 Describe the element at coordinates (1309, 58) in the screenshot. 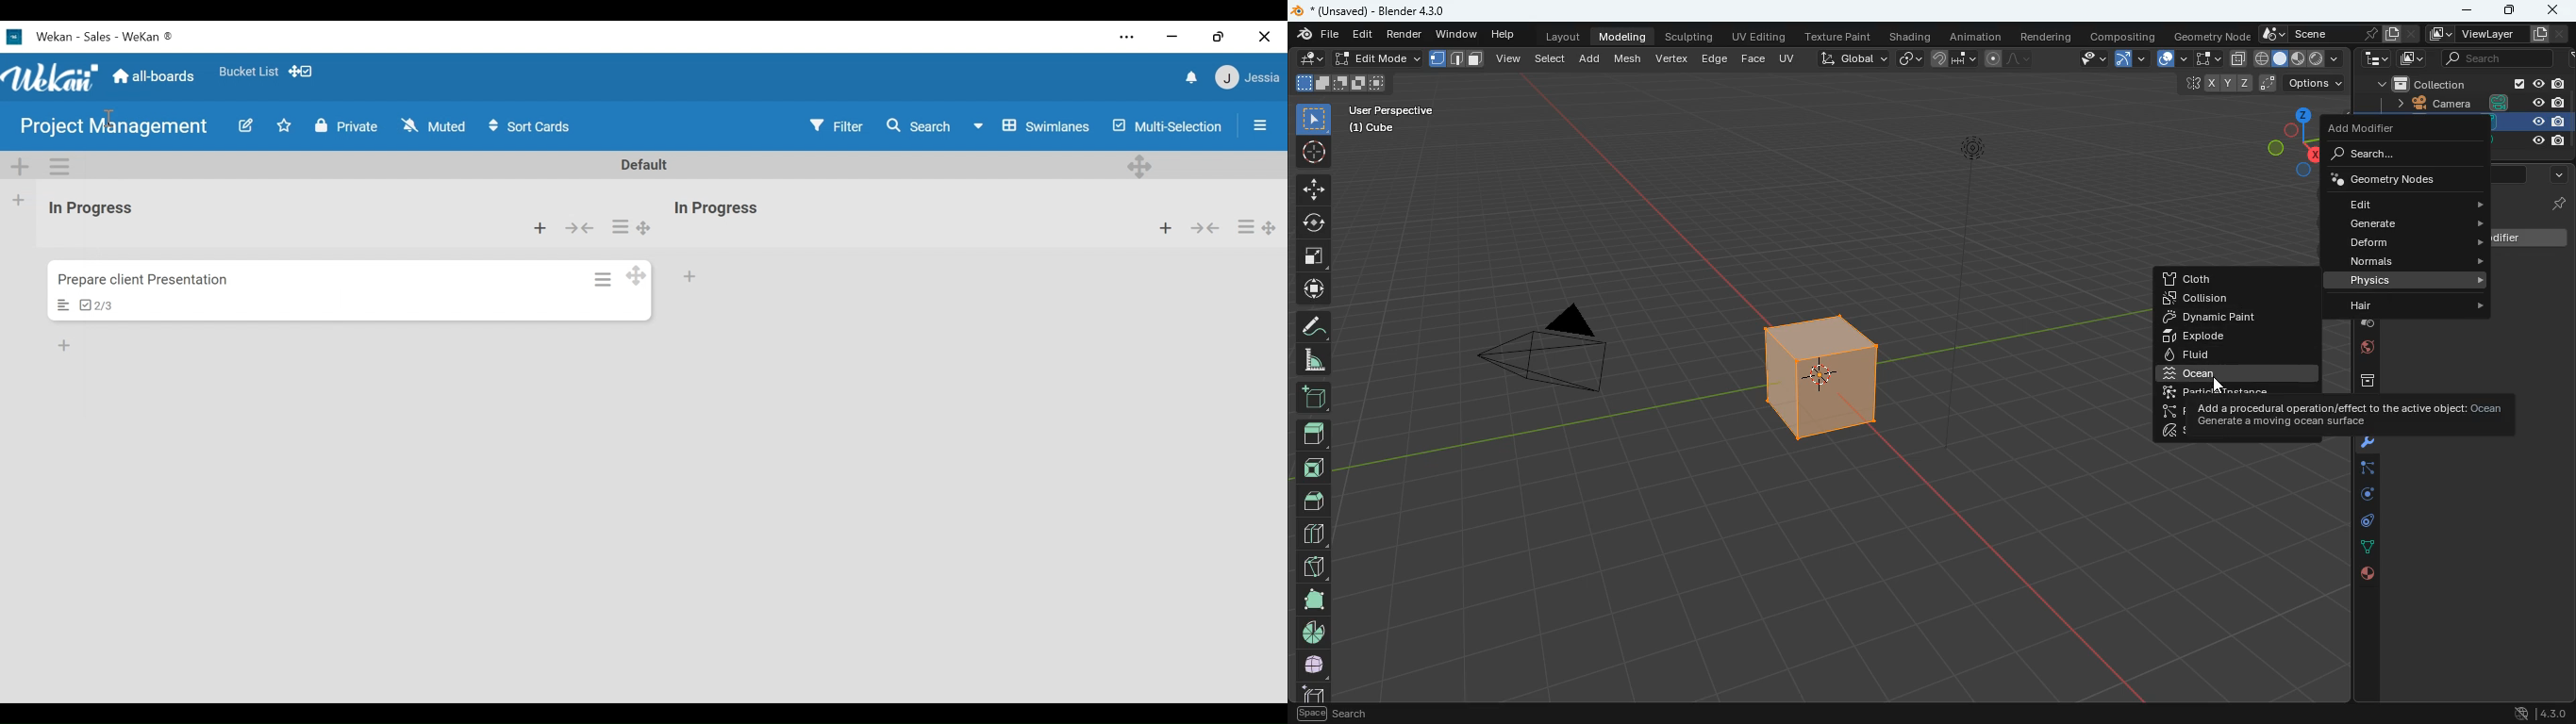

I see `edit` at that location.